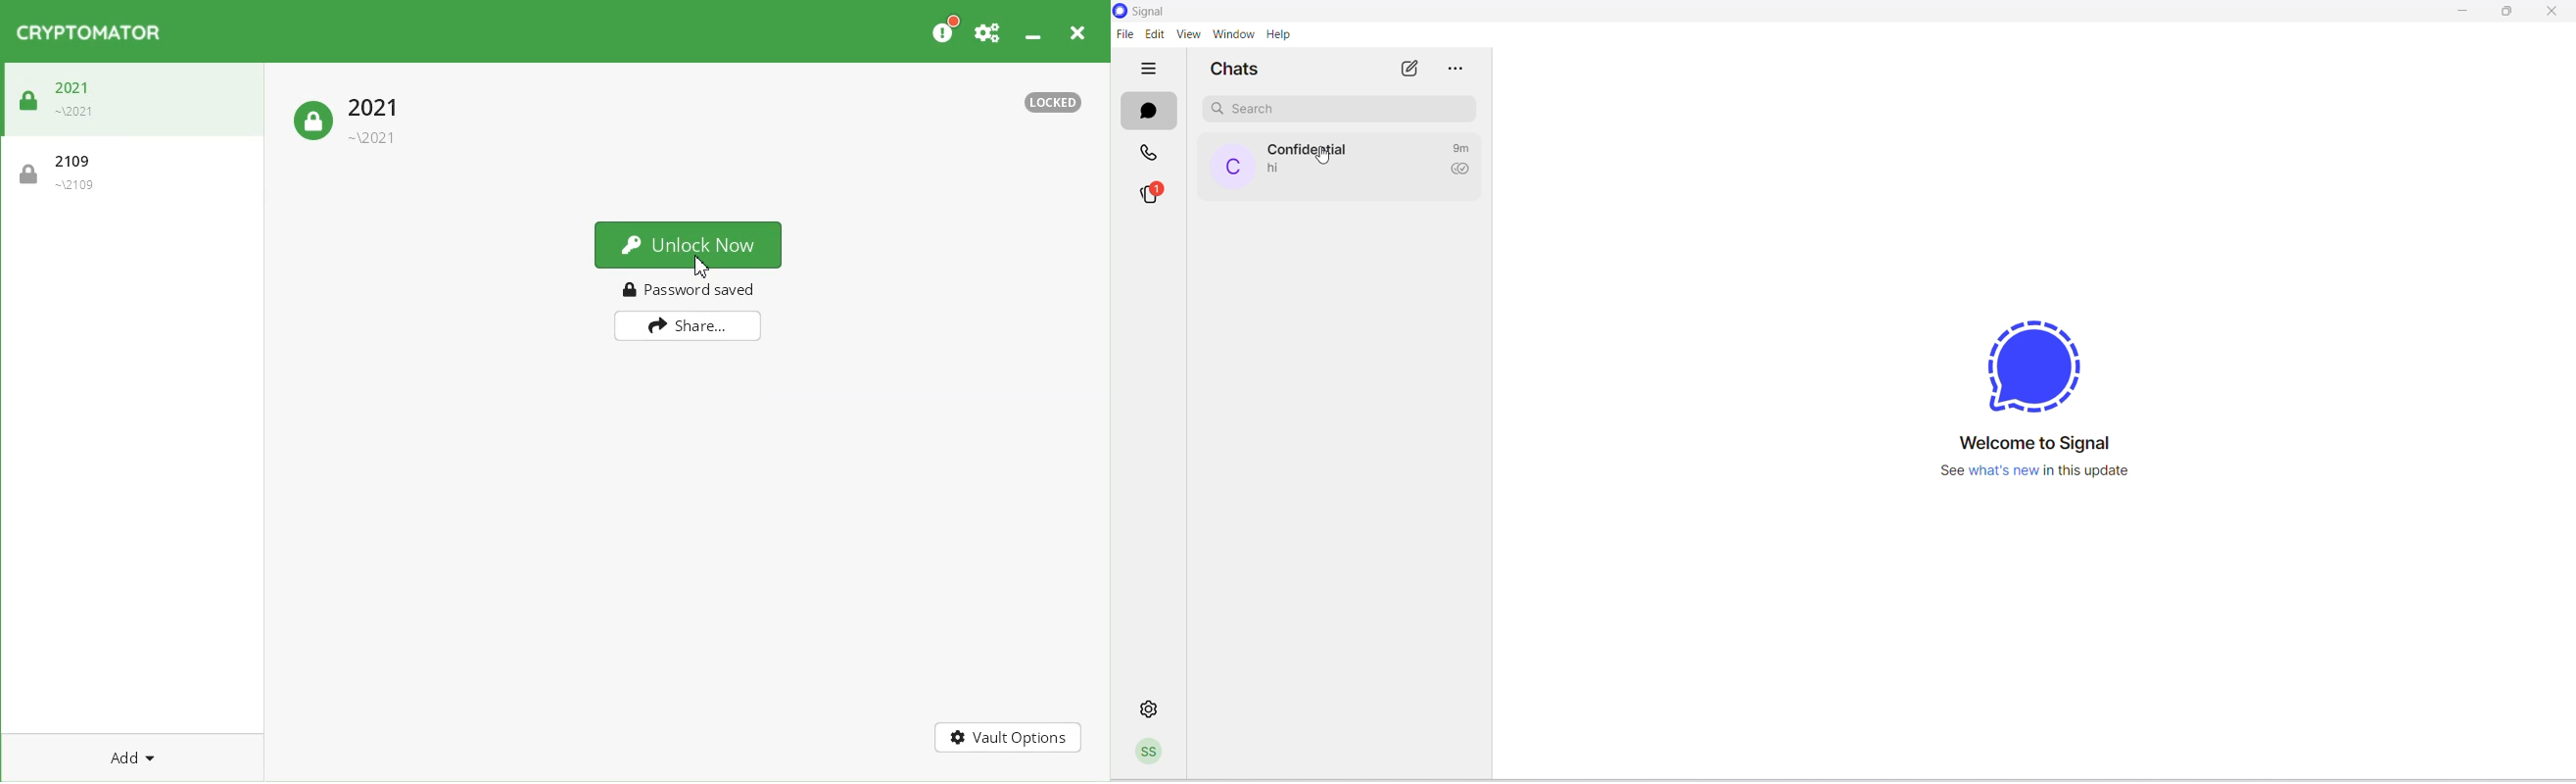 Image resolution: width=2576 pixels, height=784 pixels. Describe the element at coordinates (2554, 13) in the screenshot. I see `close` at that location.